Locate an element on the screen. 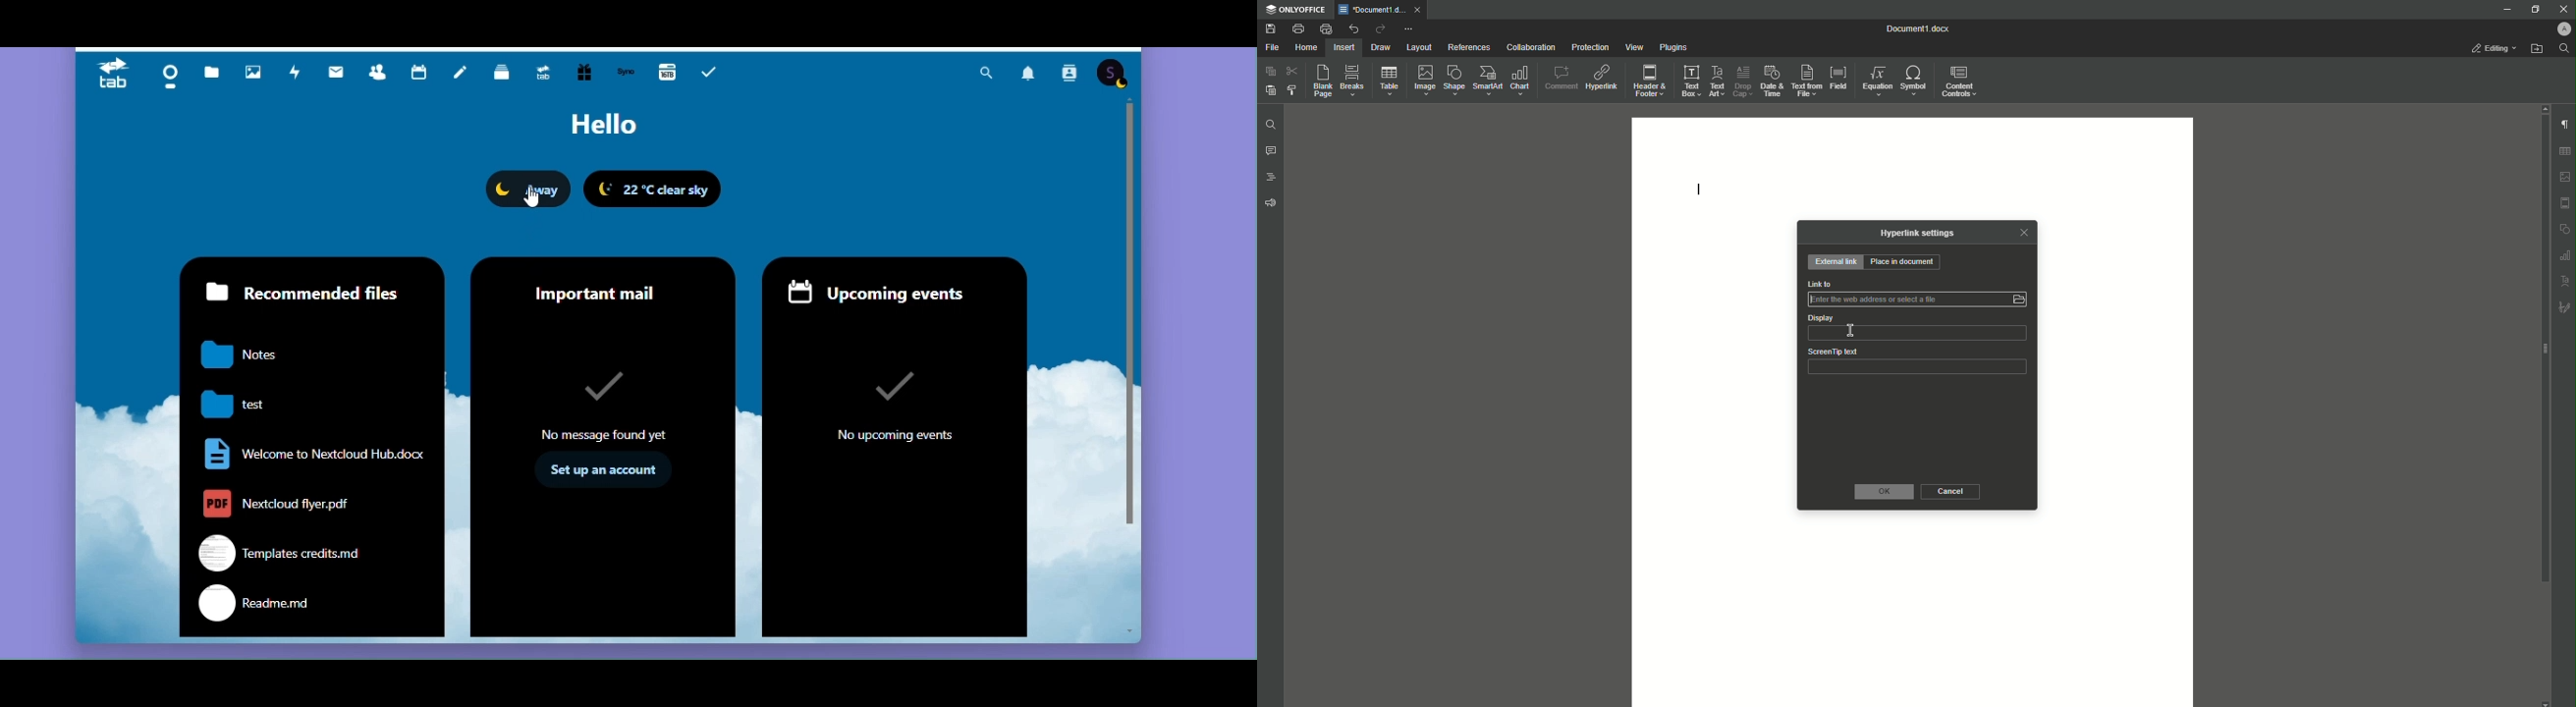 This screenshot has width=2576, height=728. Text Art is located at coordinates (1718, 81).